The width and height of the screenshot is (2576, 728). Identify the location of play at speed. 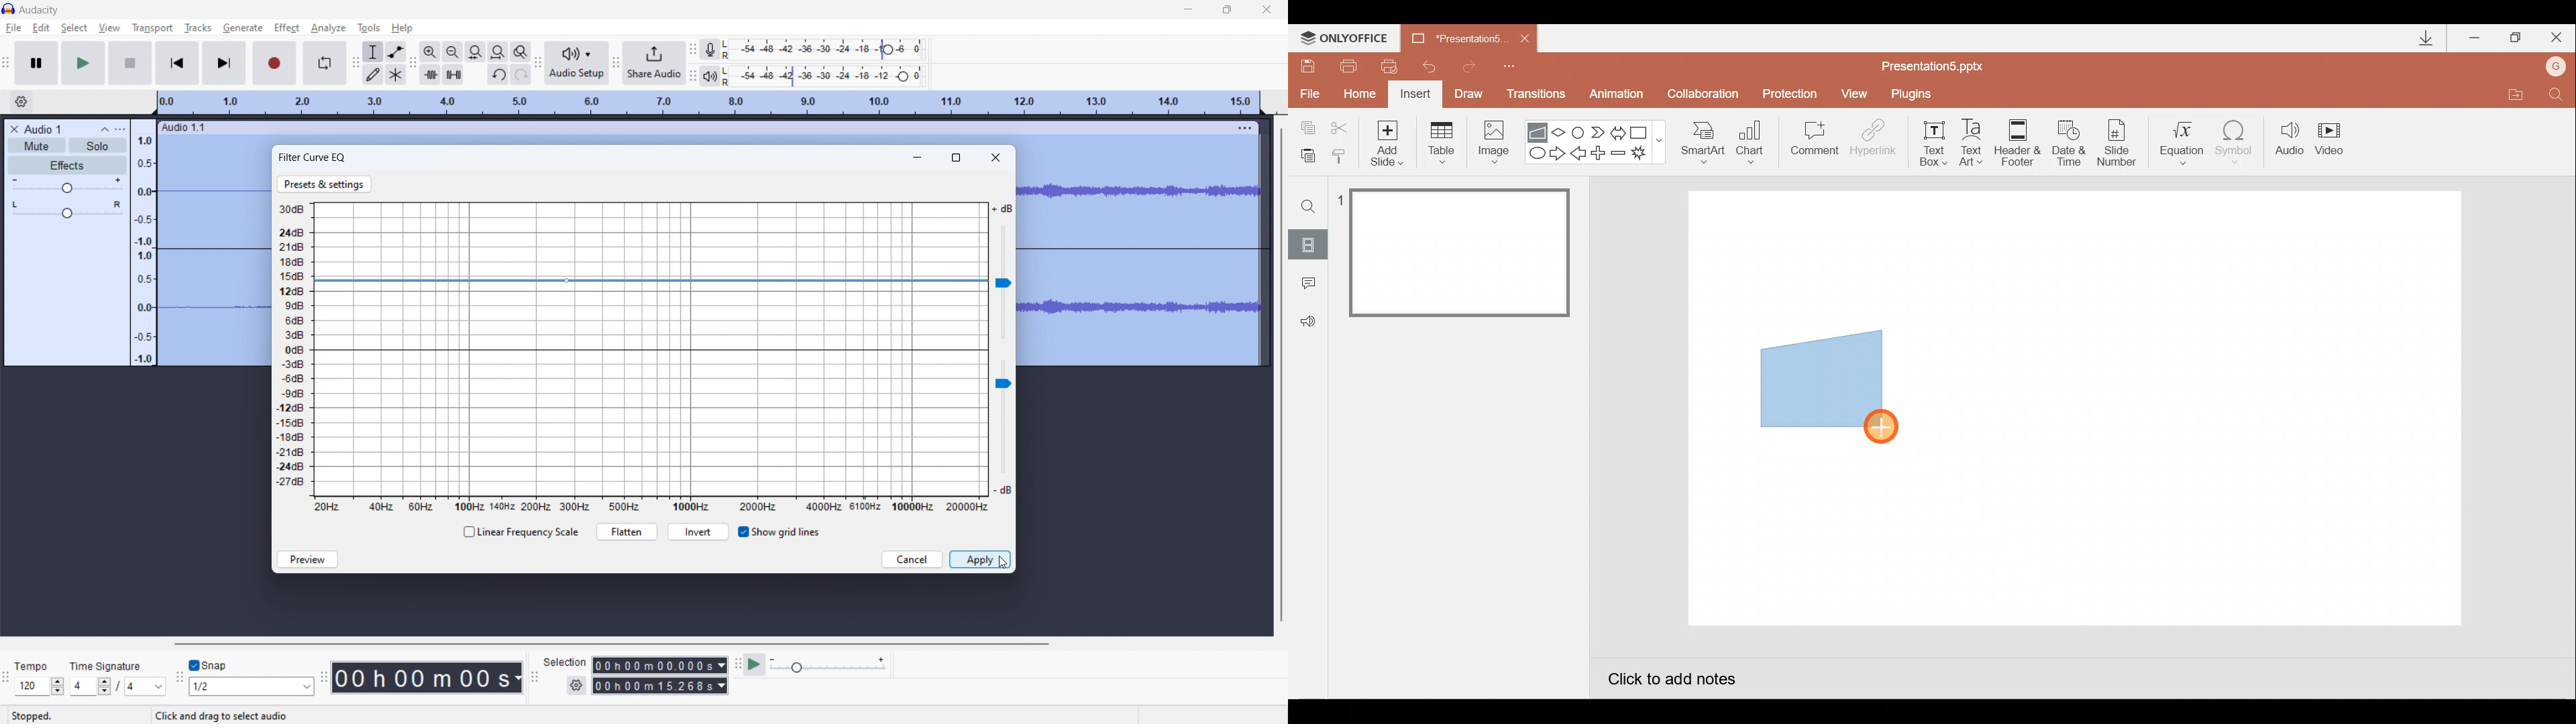
(755, 664).